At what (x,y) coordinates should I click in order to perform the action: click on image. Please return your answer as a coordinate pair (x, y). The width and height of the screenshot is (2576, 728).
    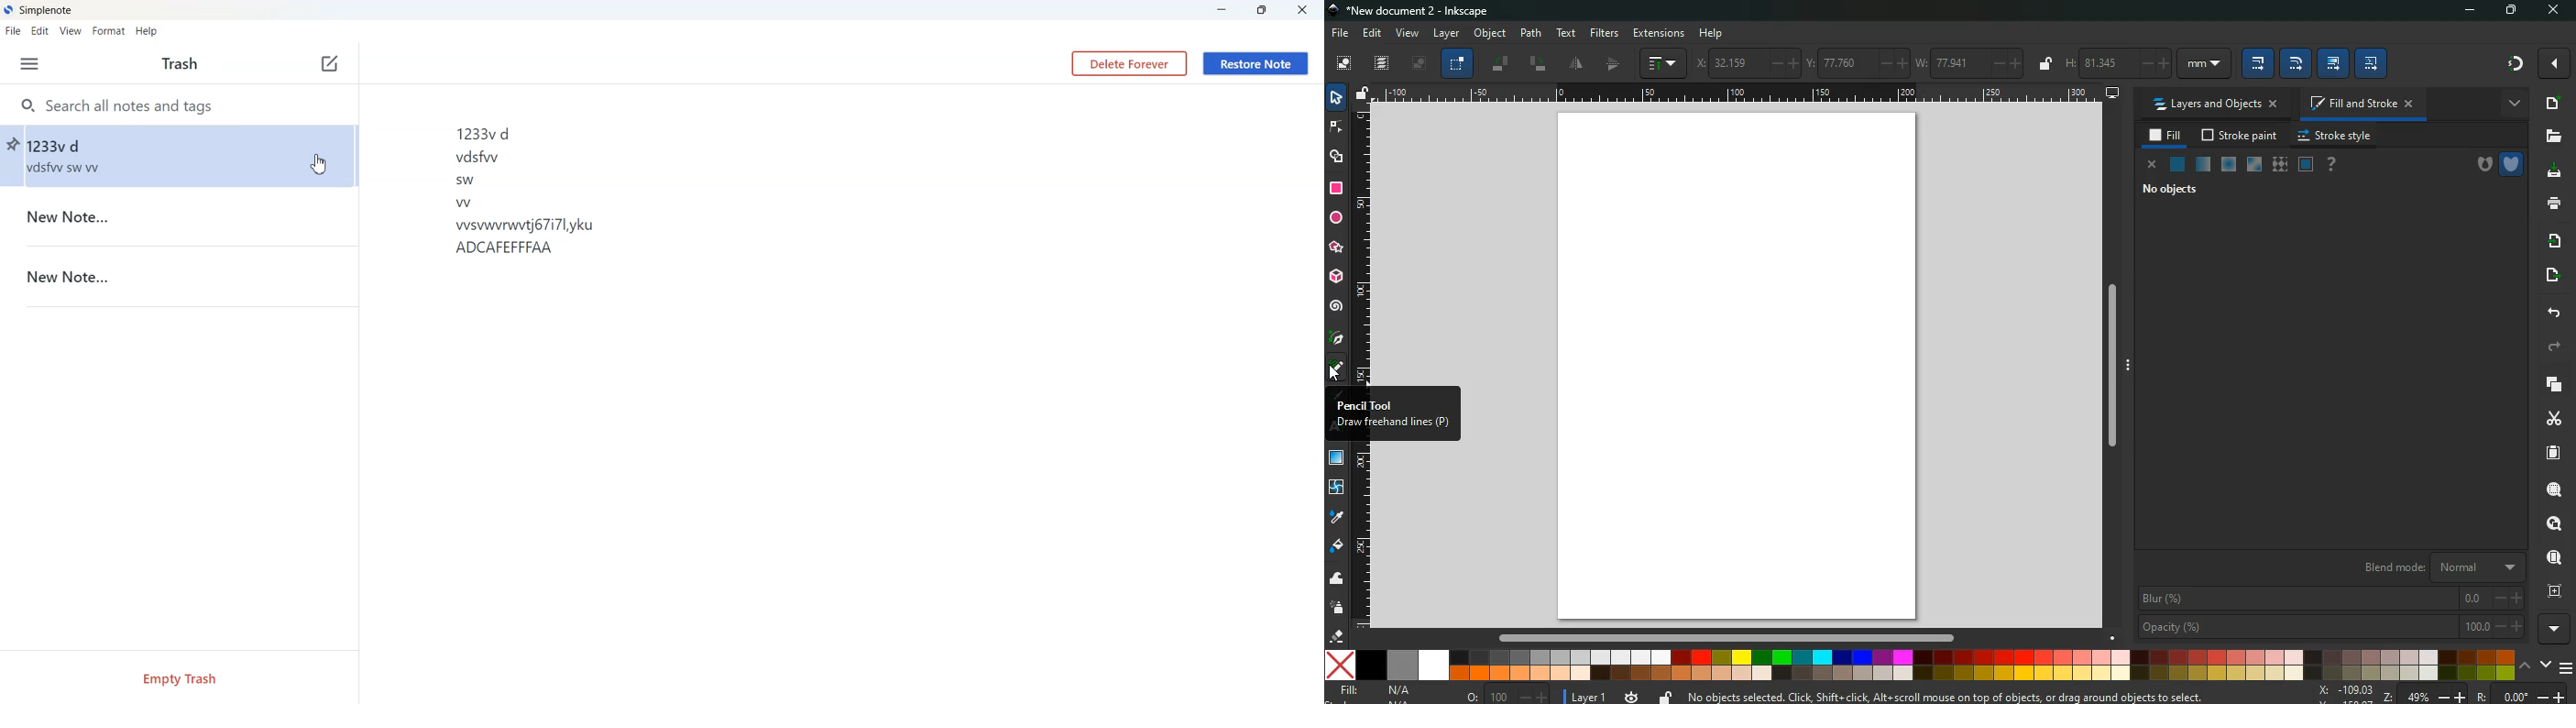
    Looking at the image, I should click on (1418, 63).